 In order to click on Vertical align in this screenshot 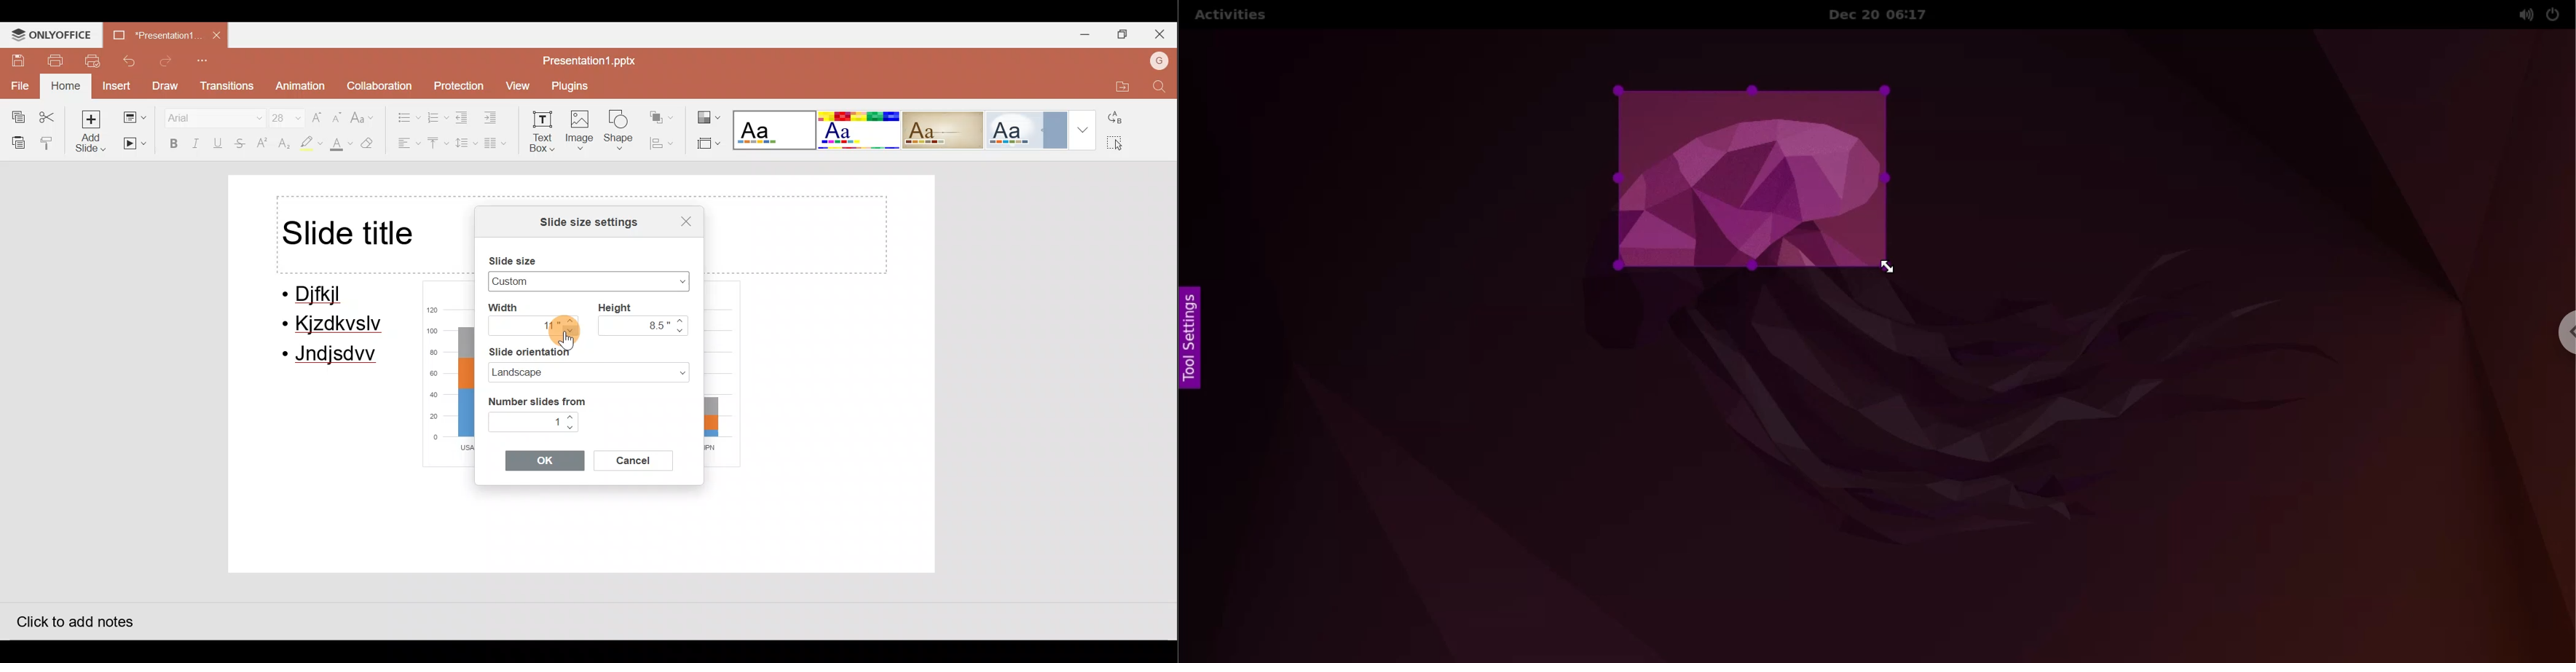, I will do `click(437, 144)`.